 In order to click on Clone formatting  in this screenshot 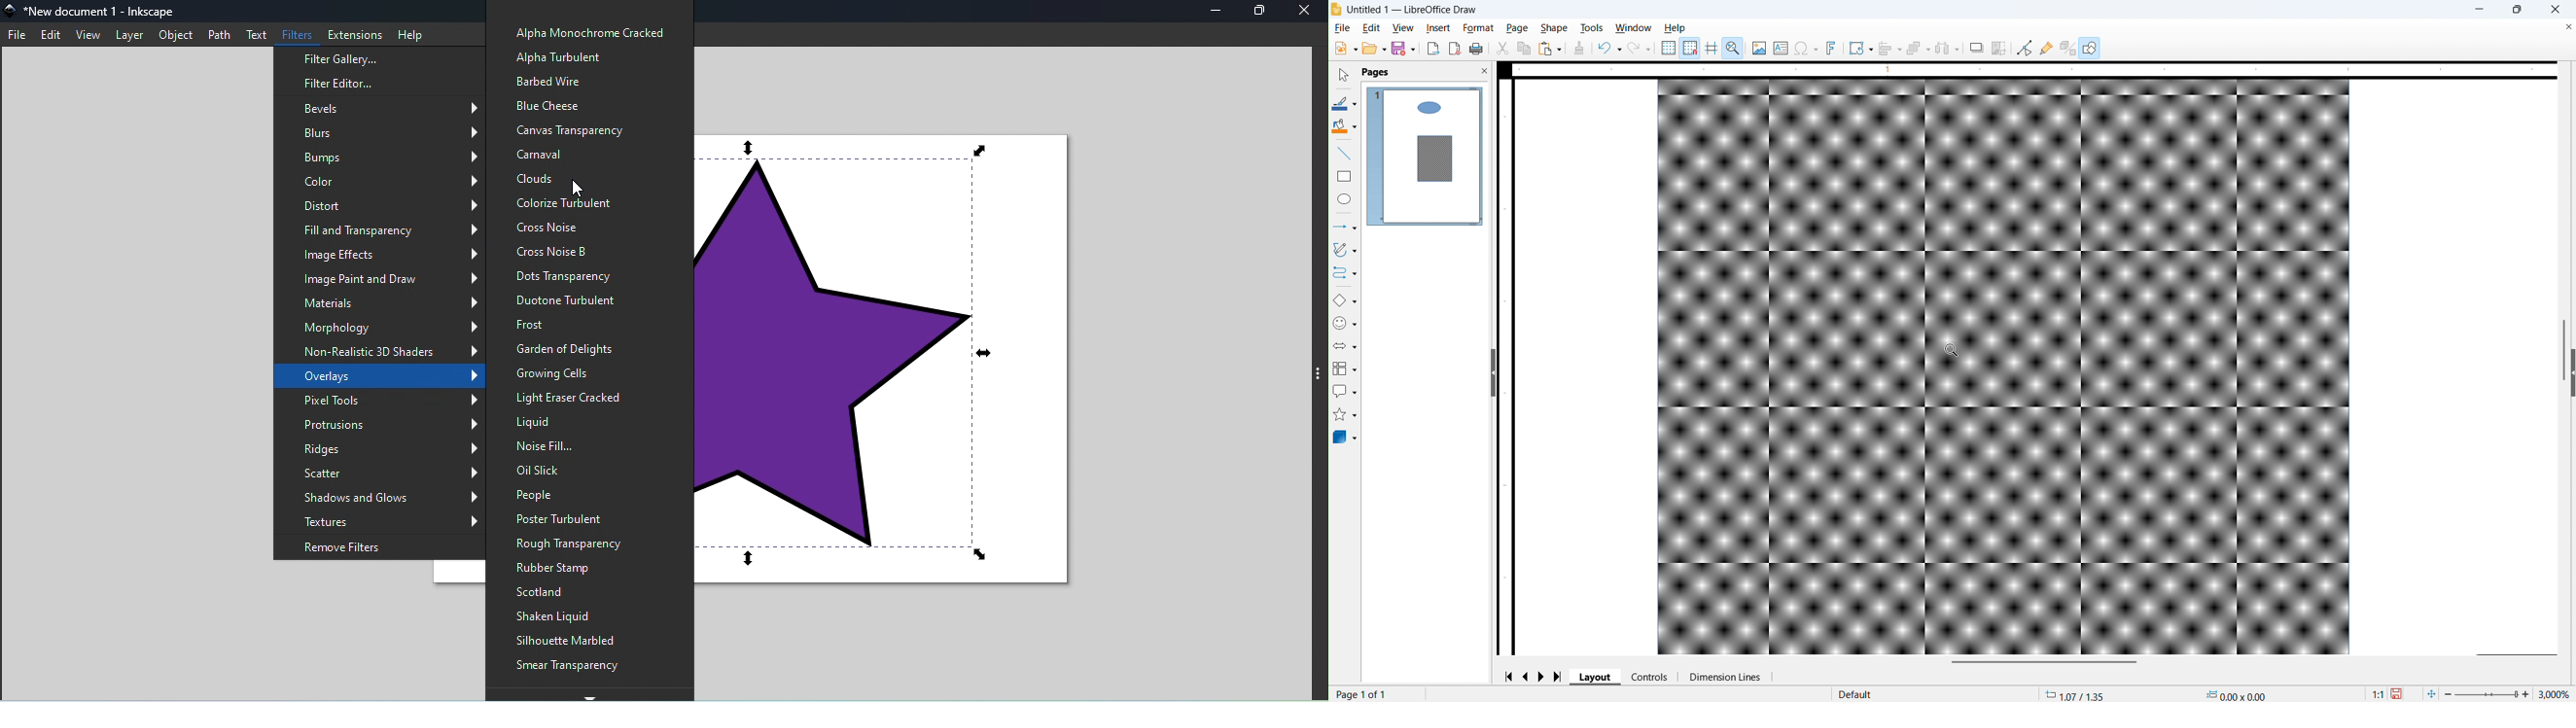, I will do `click(1579, 48)`.